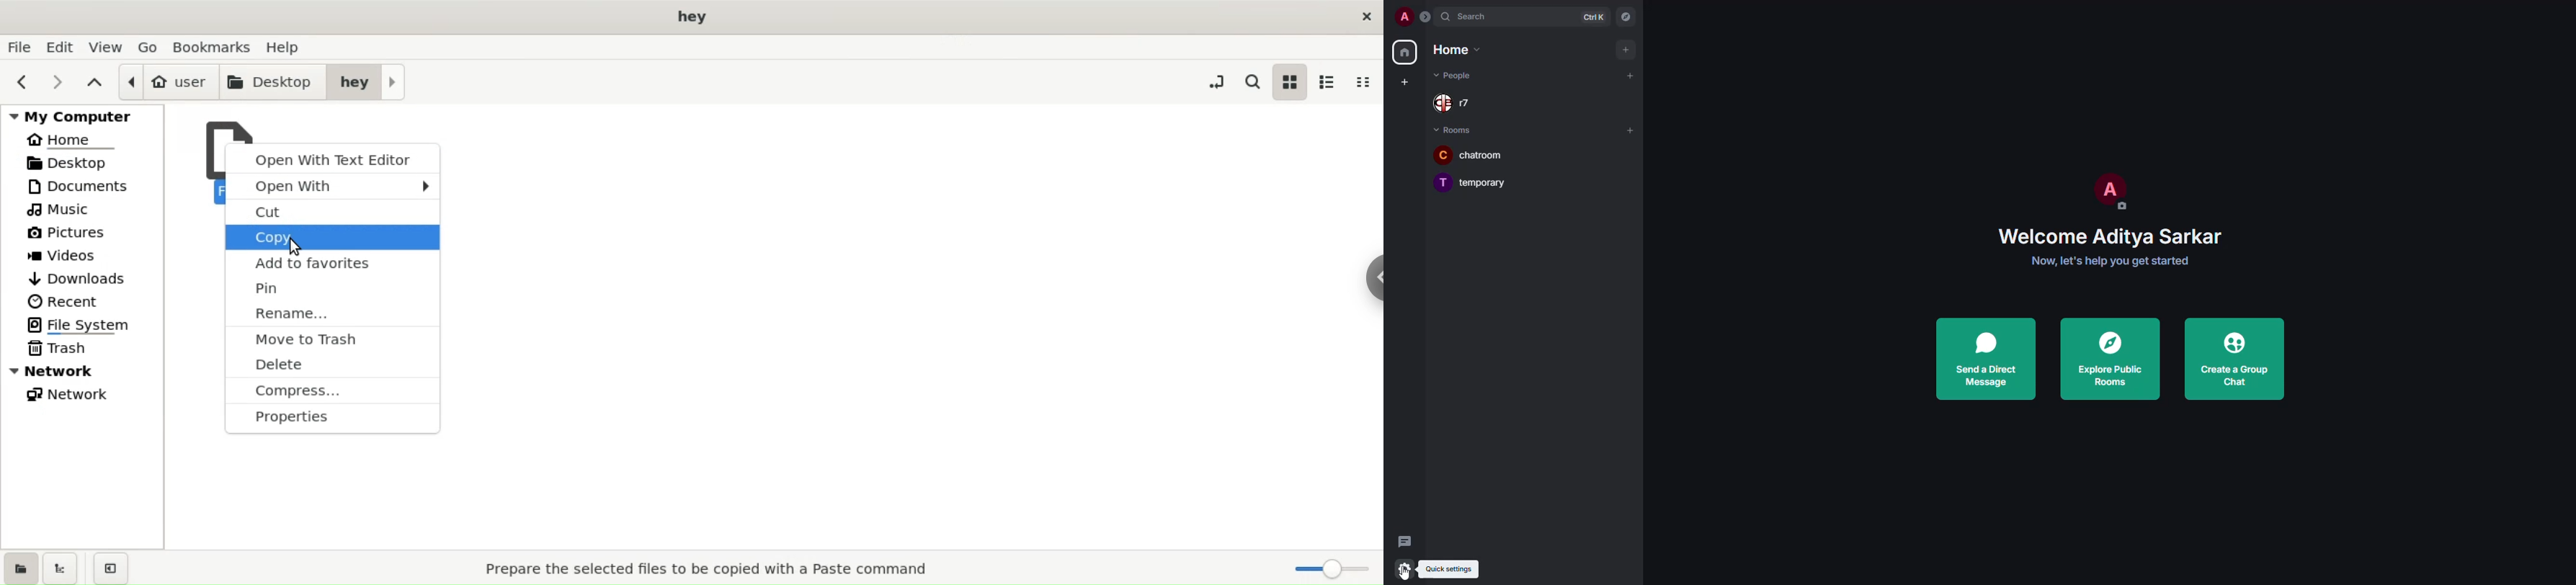 Image resolution: width=2576 pixels, height=588 pixels. I want to click on profile, so click(1403, 19).